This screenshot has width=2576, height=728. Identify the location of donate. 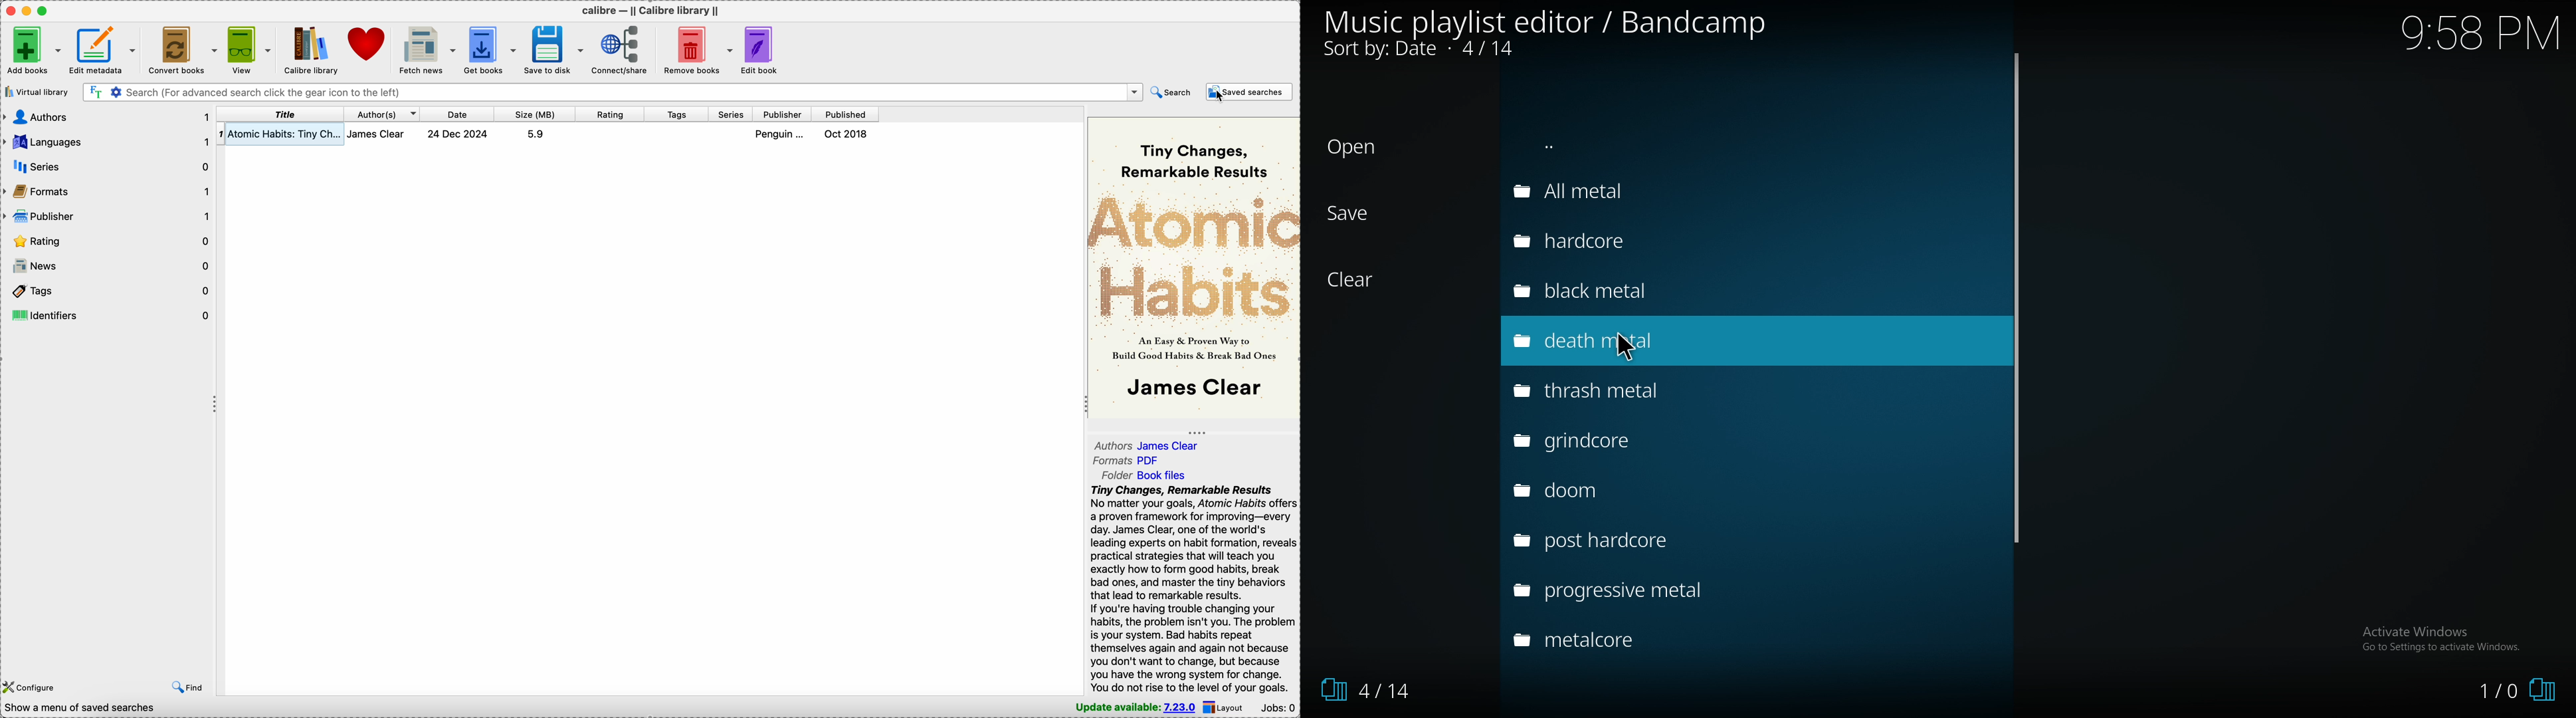
(369, 46).